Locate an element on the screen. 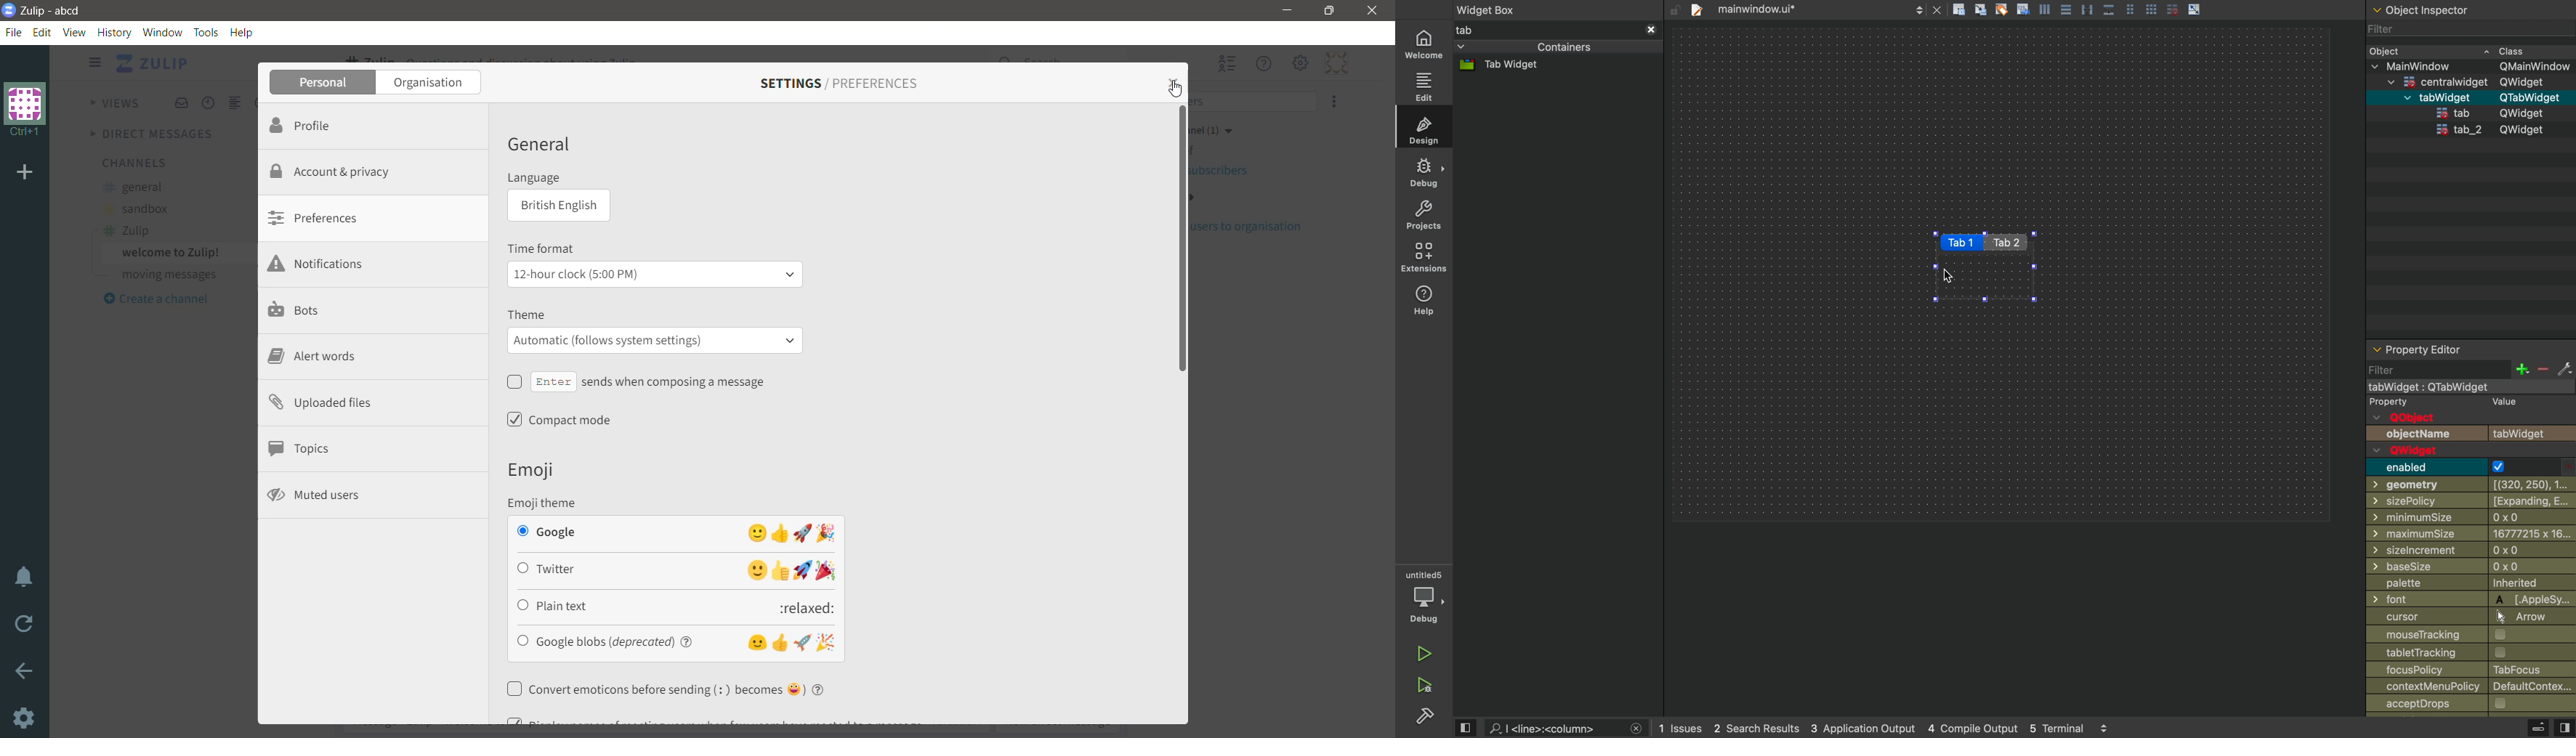 This screenshot has width=2576, height=756. tagging is located at coordinates (2001, 9).